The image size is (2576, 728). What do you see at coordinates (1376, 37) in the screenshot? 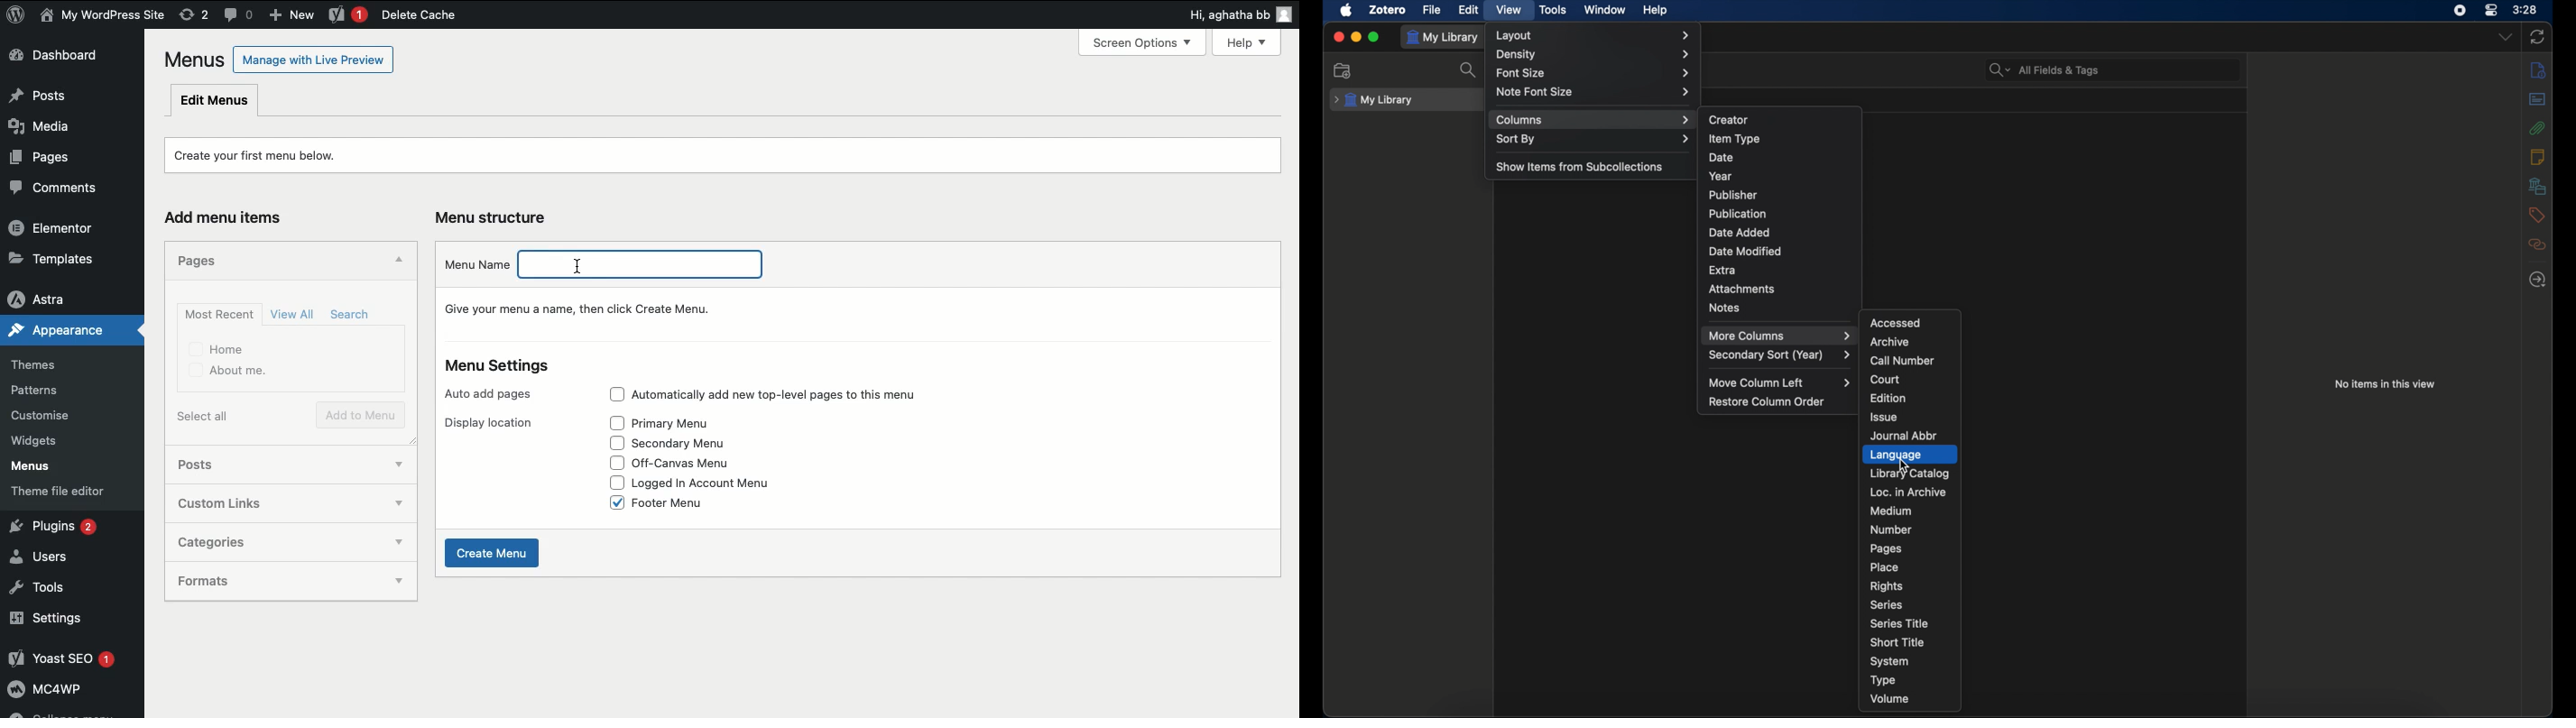
I see `maximize` at bounding box center [1376, 37].